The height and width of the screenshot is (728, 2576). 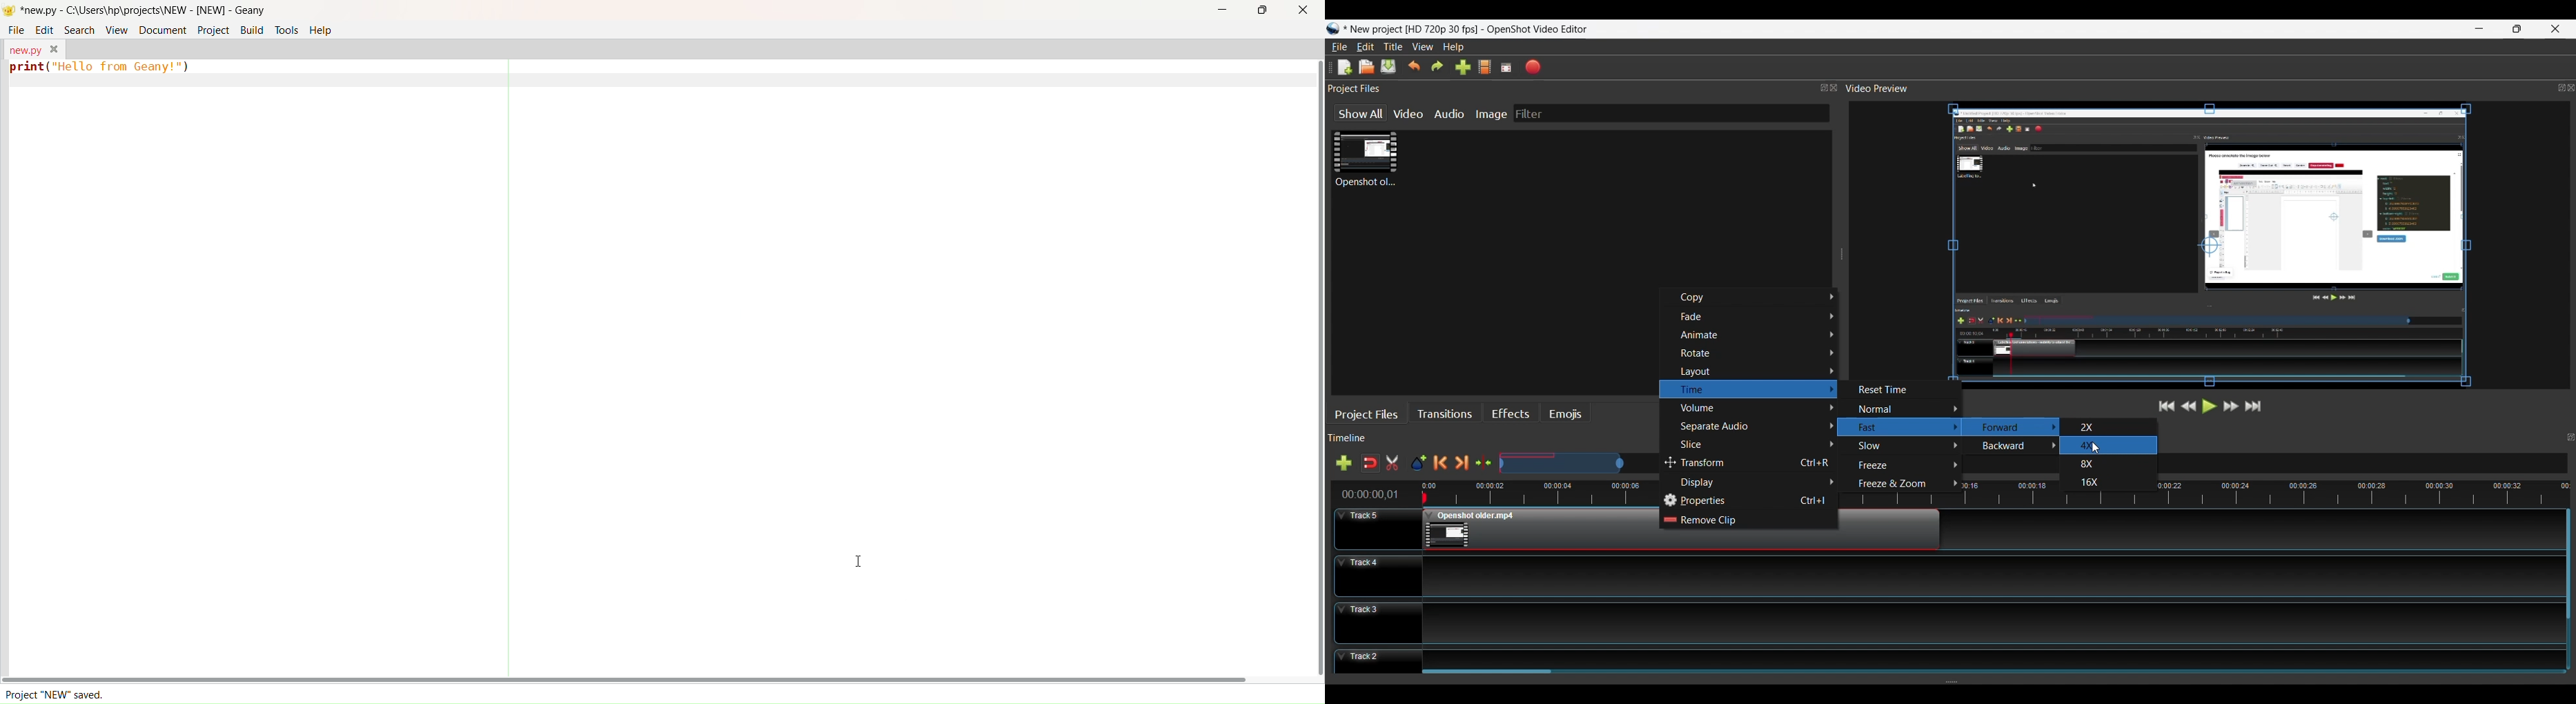 What do you see at coordinates (1511, 415) in the screenshot?
I see `Effects` at bounding box center [1511, 415].